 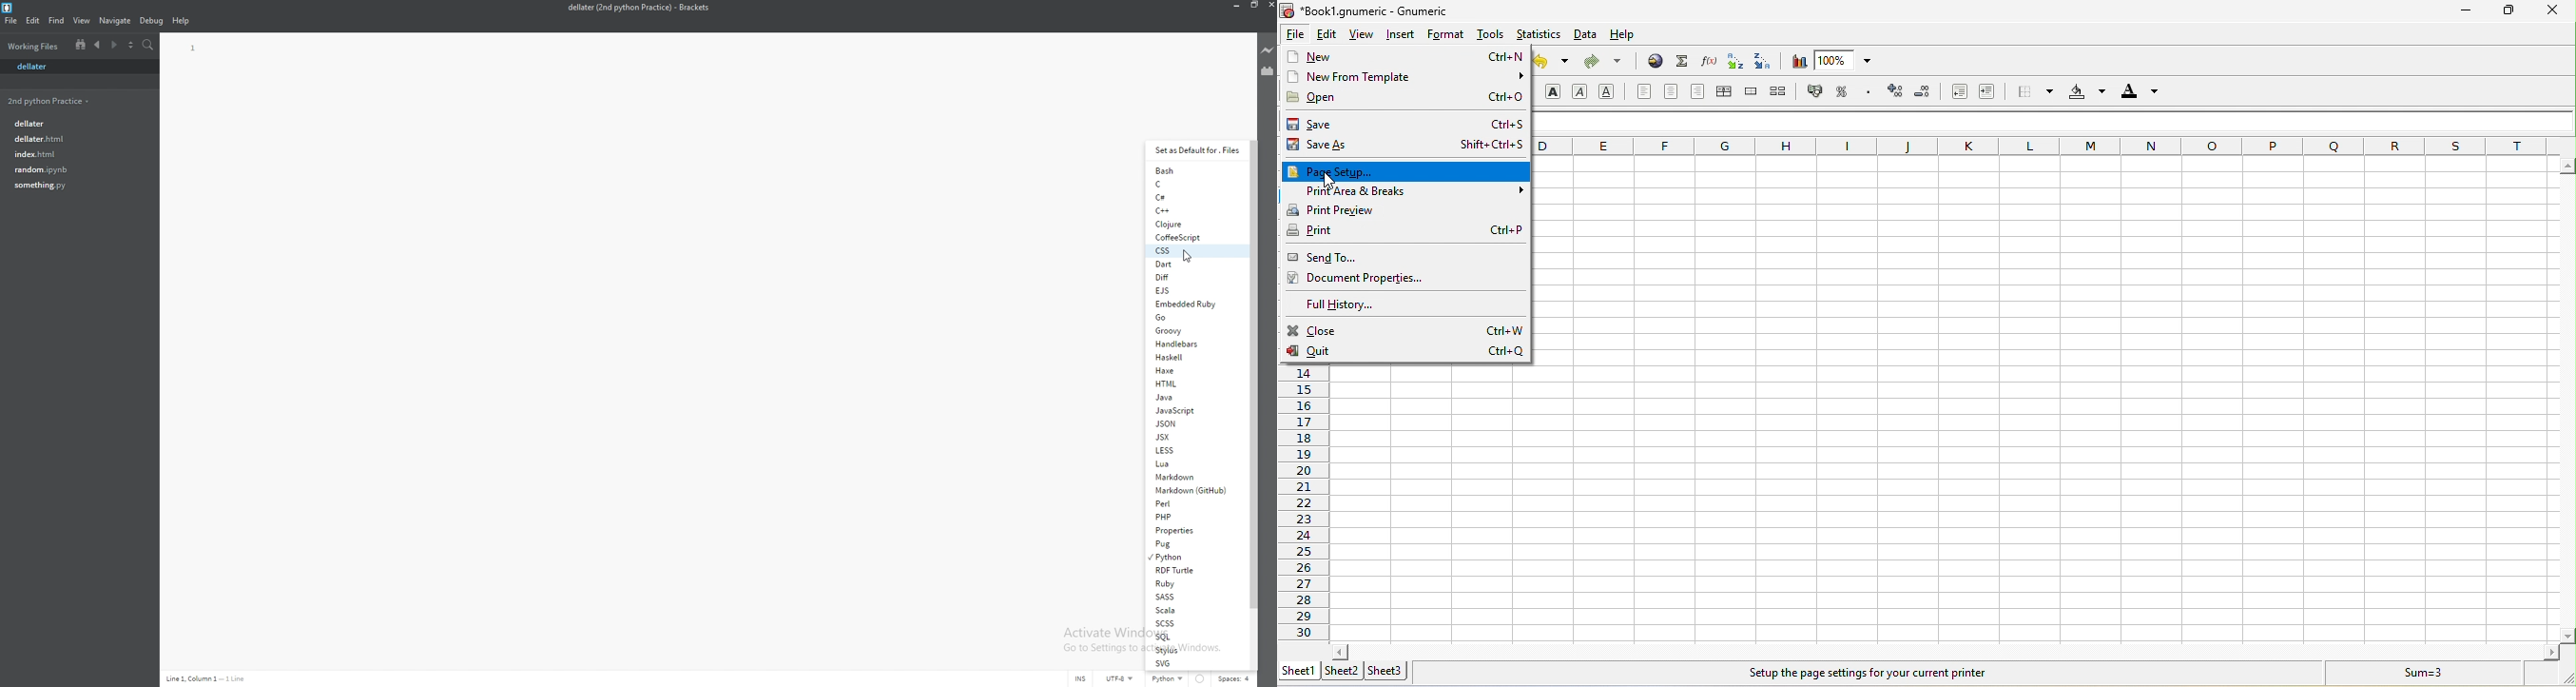 What do you see at coordinates (1584, 92) in the screenshot?
I see `italic ` at bounding box center [1584, 92].